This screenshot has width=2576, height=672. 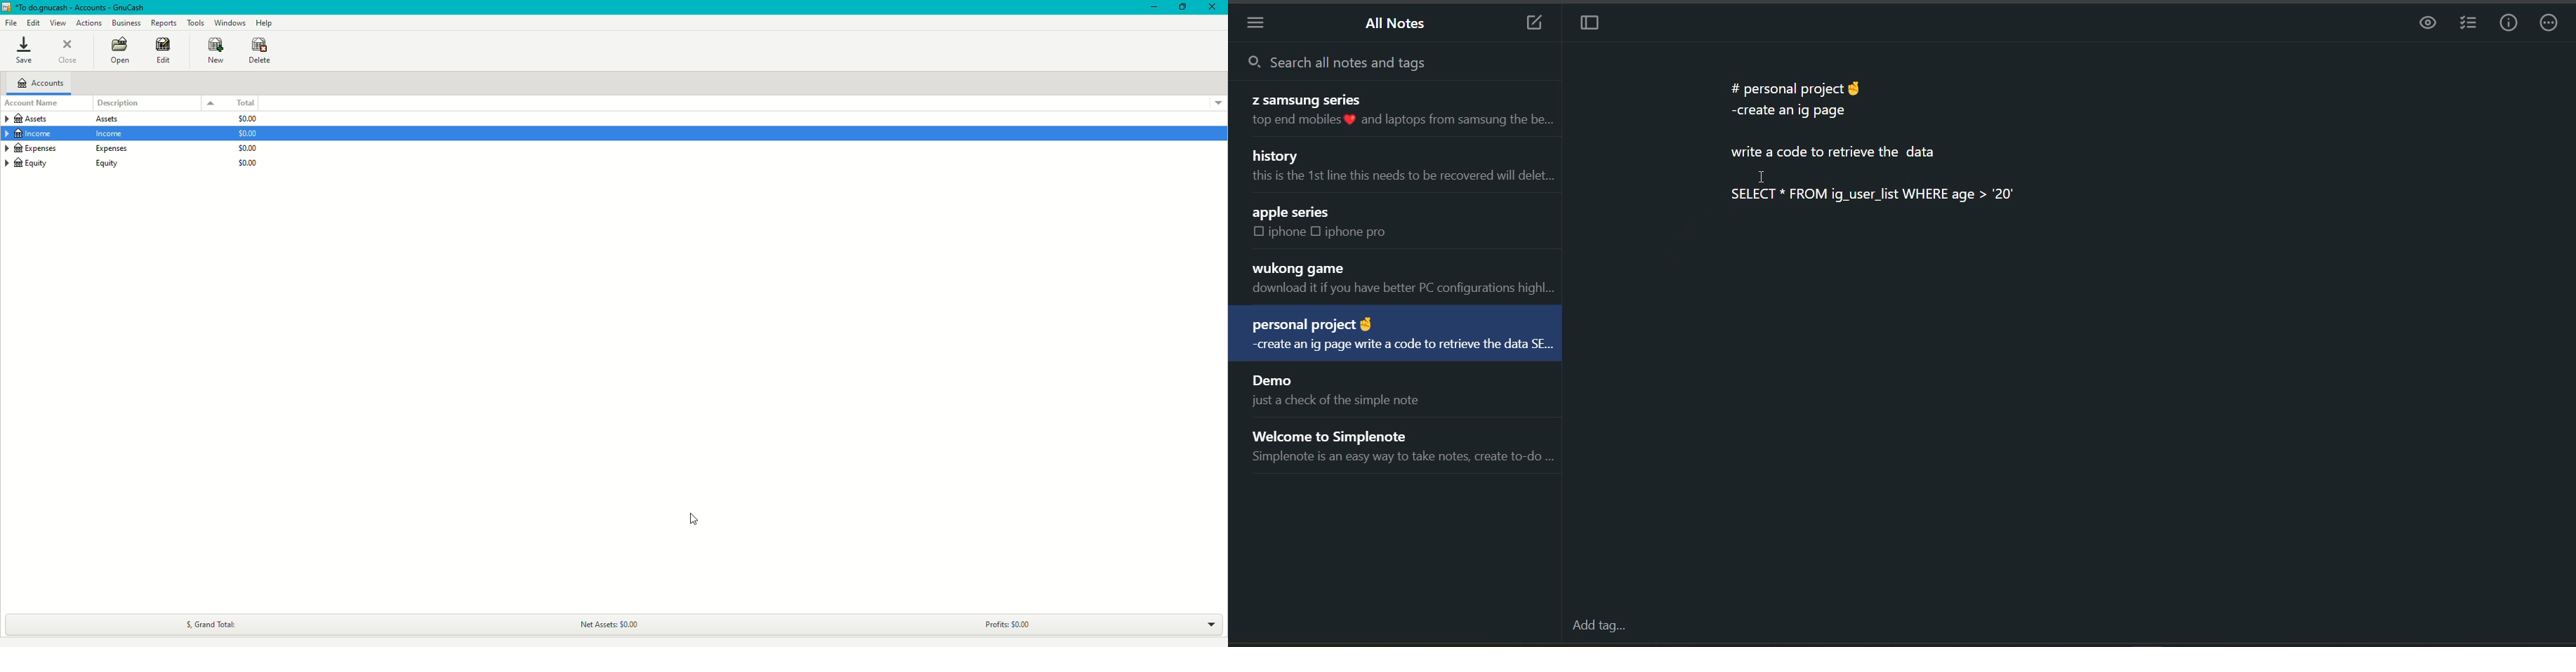 What do you see at coordinates (1215, 102) in the screenshot?
I see `Drop down` at bounding box center [1215, 102].